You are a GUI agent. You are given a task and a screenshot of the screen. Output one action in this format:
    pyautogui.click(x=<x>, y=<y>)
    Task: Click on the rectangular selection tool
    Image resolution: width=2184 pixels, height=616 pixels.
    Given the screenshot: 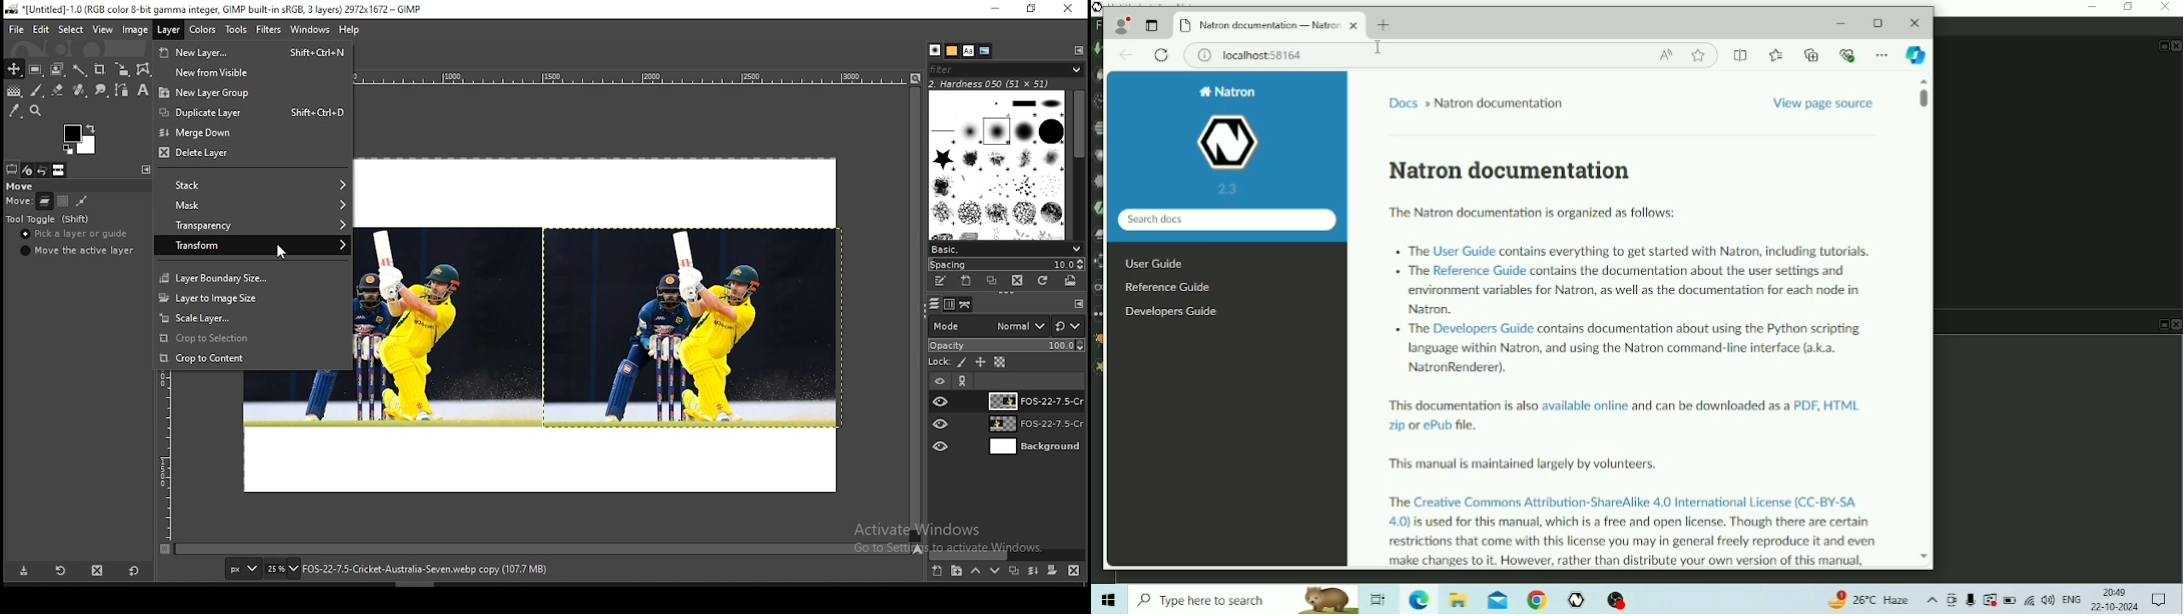 What is the action you would take?
    pyautogui.click(x=34, y=69)
    